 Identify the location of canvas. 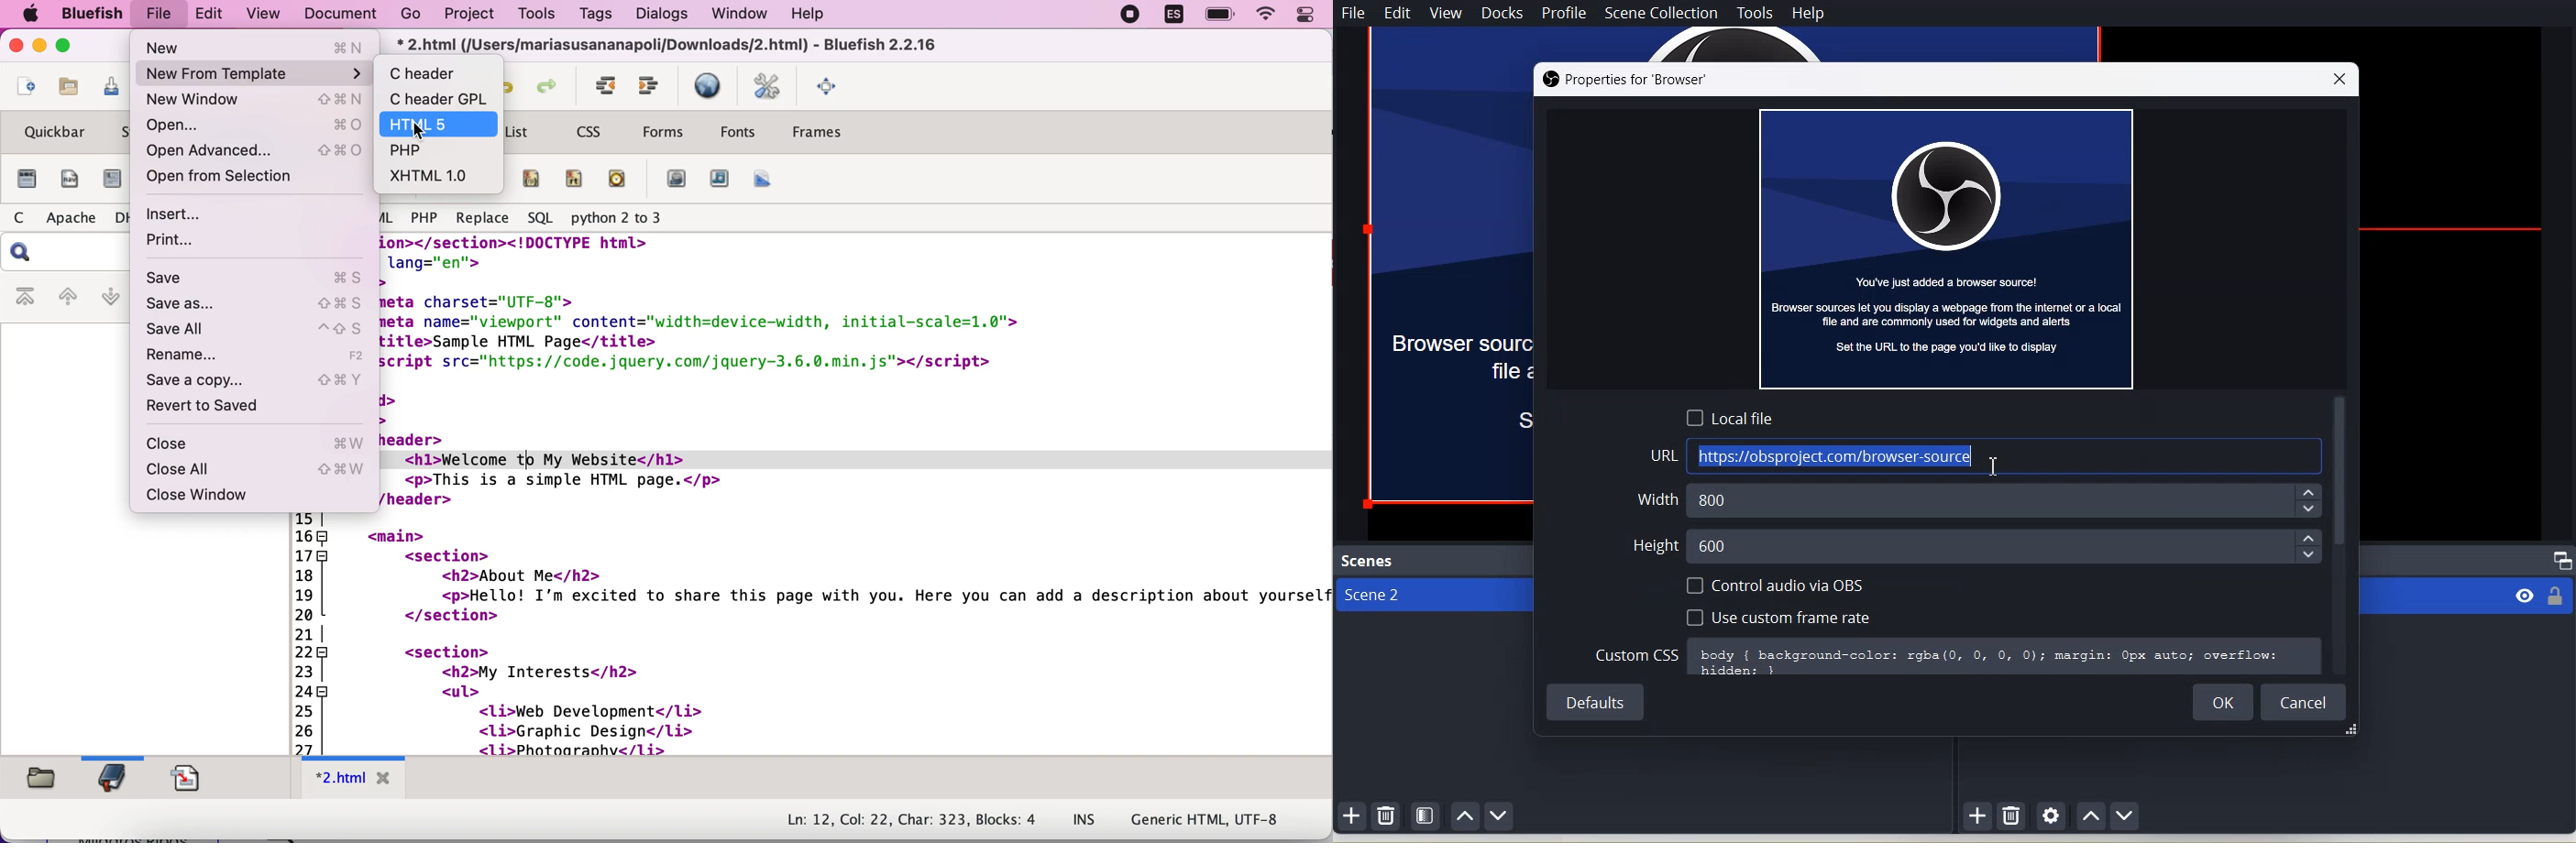
(764, 179).